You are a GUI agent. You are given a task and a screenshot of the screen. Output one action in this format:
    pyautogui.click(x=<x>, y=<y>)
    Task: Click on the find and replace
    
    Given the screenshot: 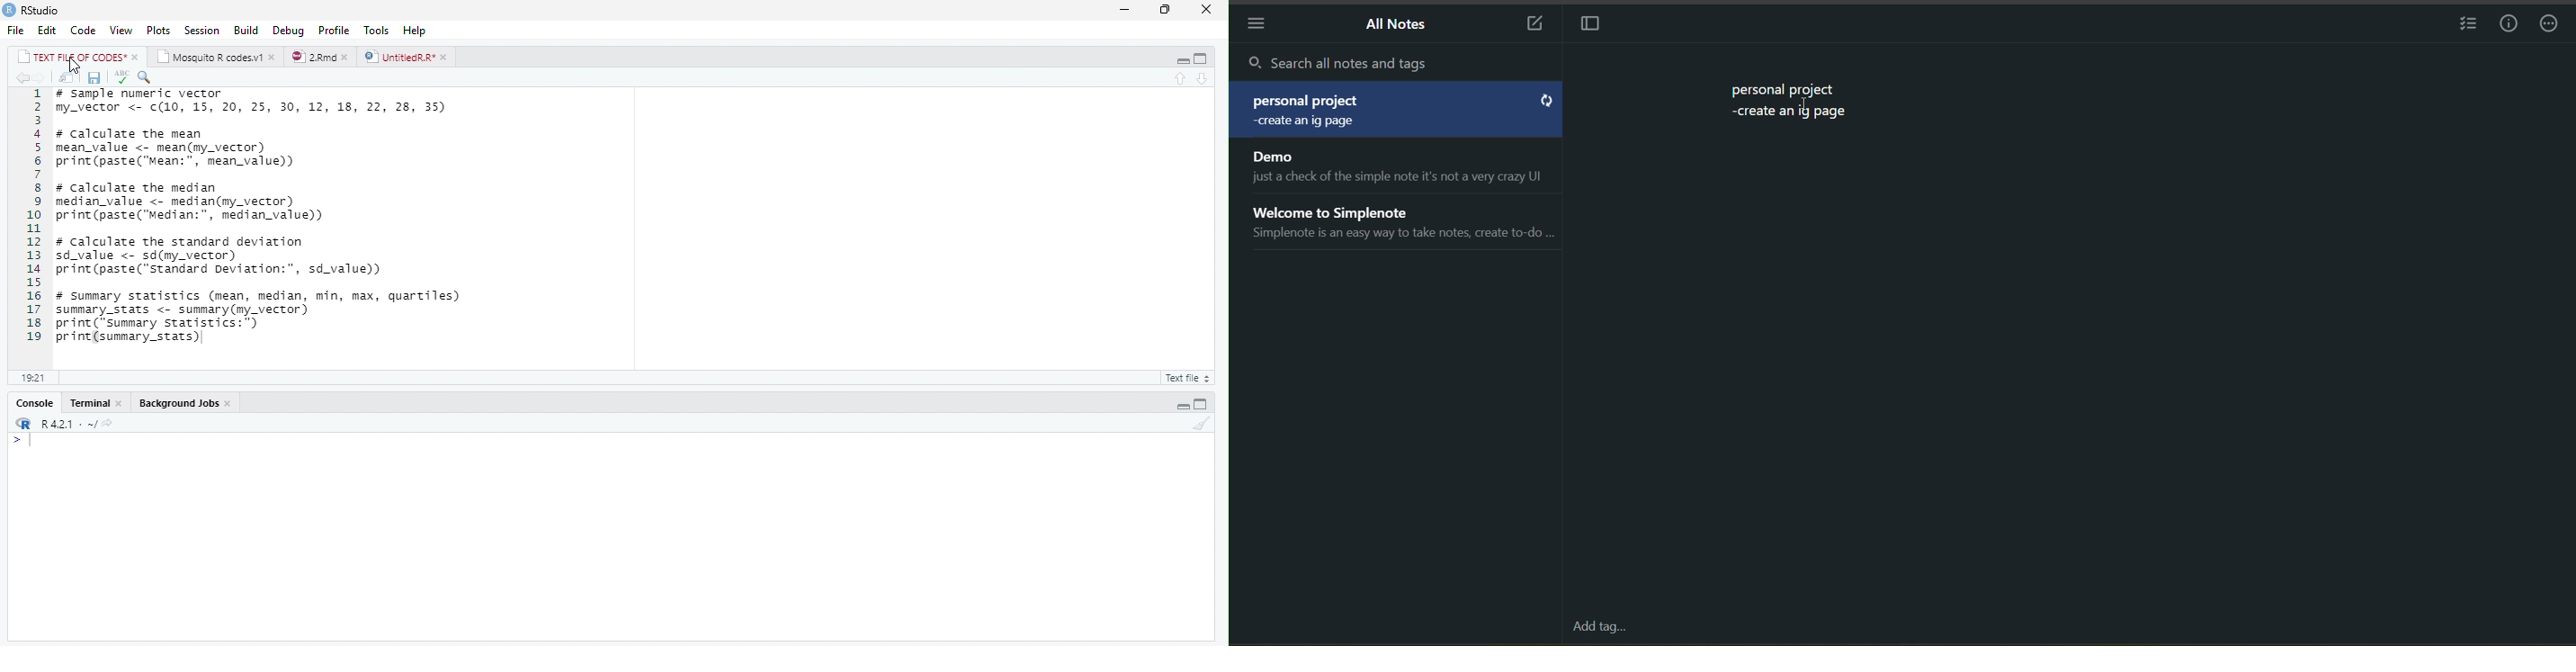 What is the action you would take?
    pyautogui.click(x=145, y=77)
    